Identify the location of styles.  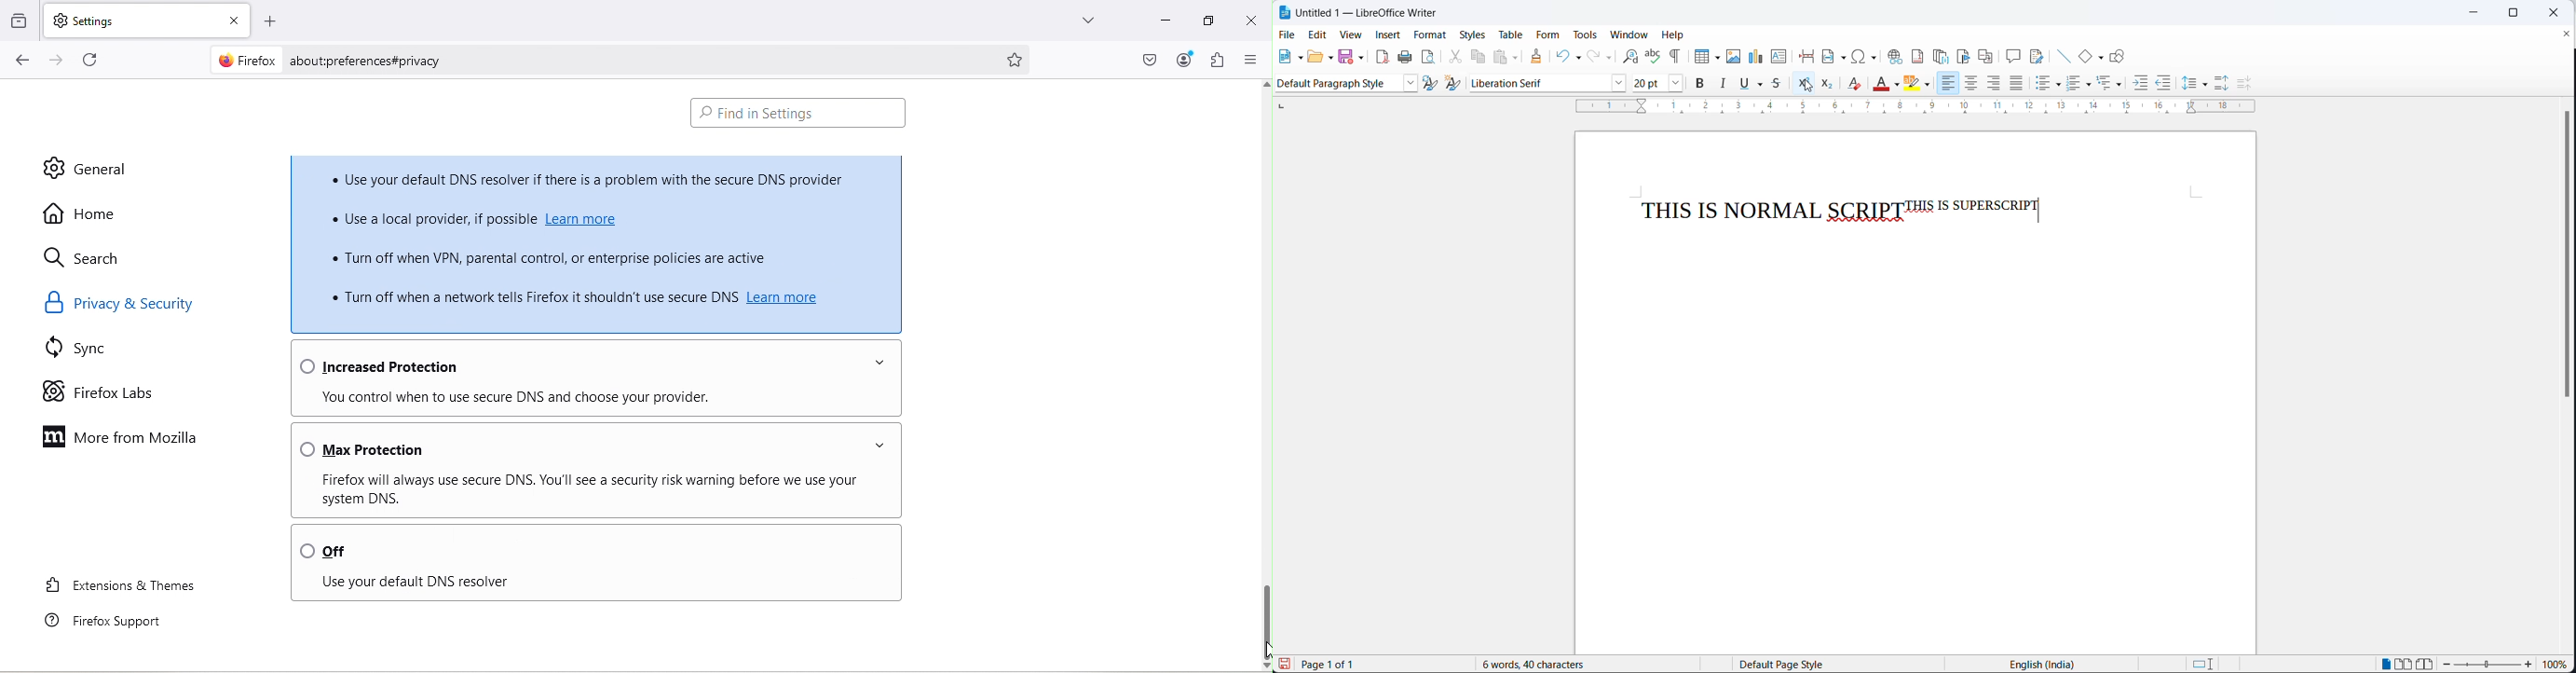
(1472, 34).